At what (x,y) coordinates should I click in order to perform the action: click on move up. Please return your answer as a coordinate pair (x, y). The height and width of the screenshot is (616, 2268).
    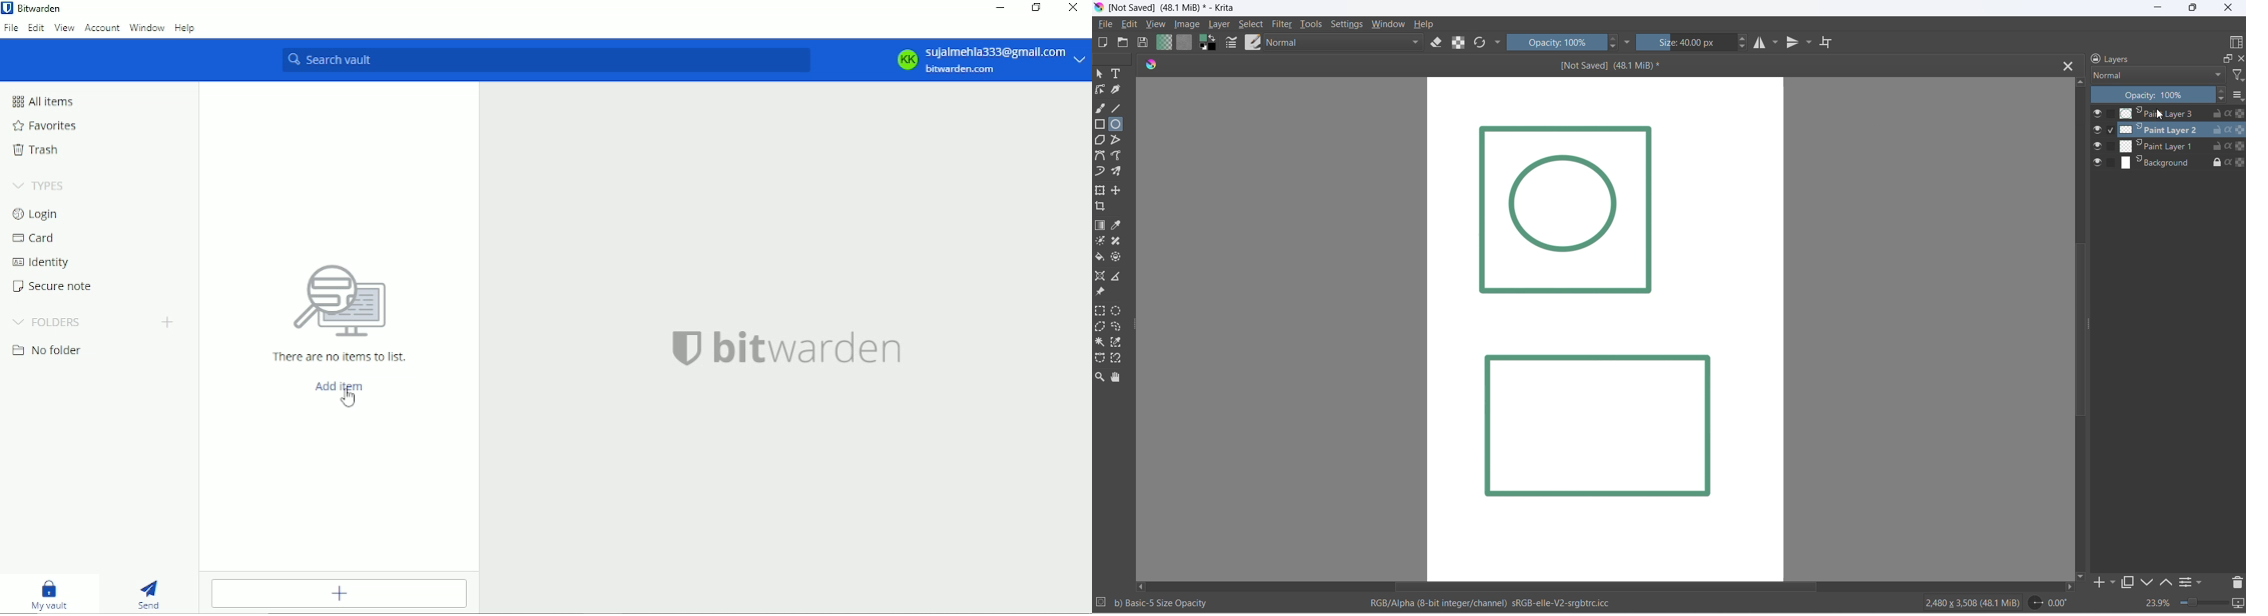
    Looking at the image, I should click on (2166, 582).